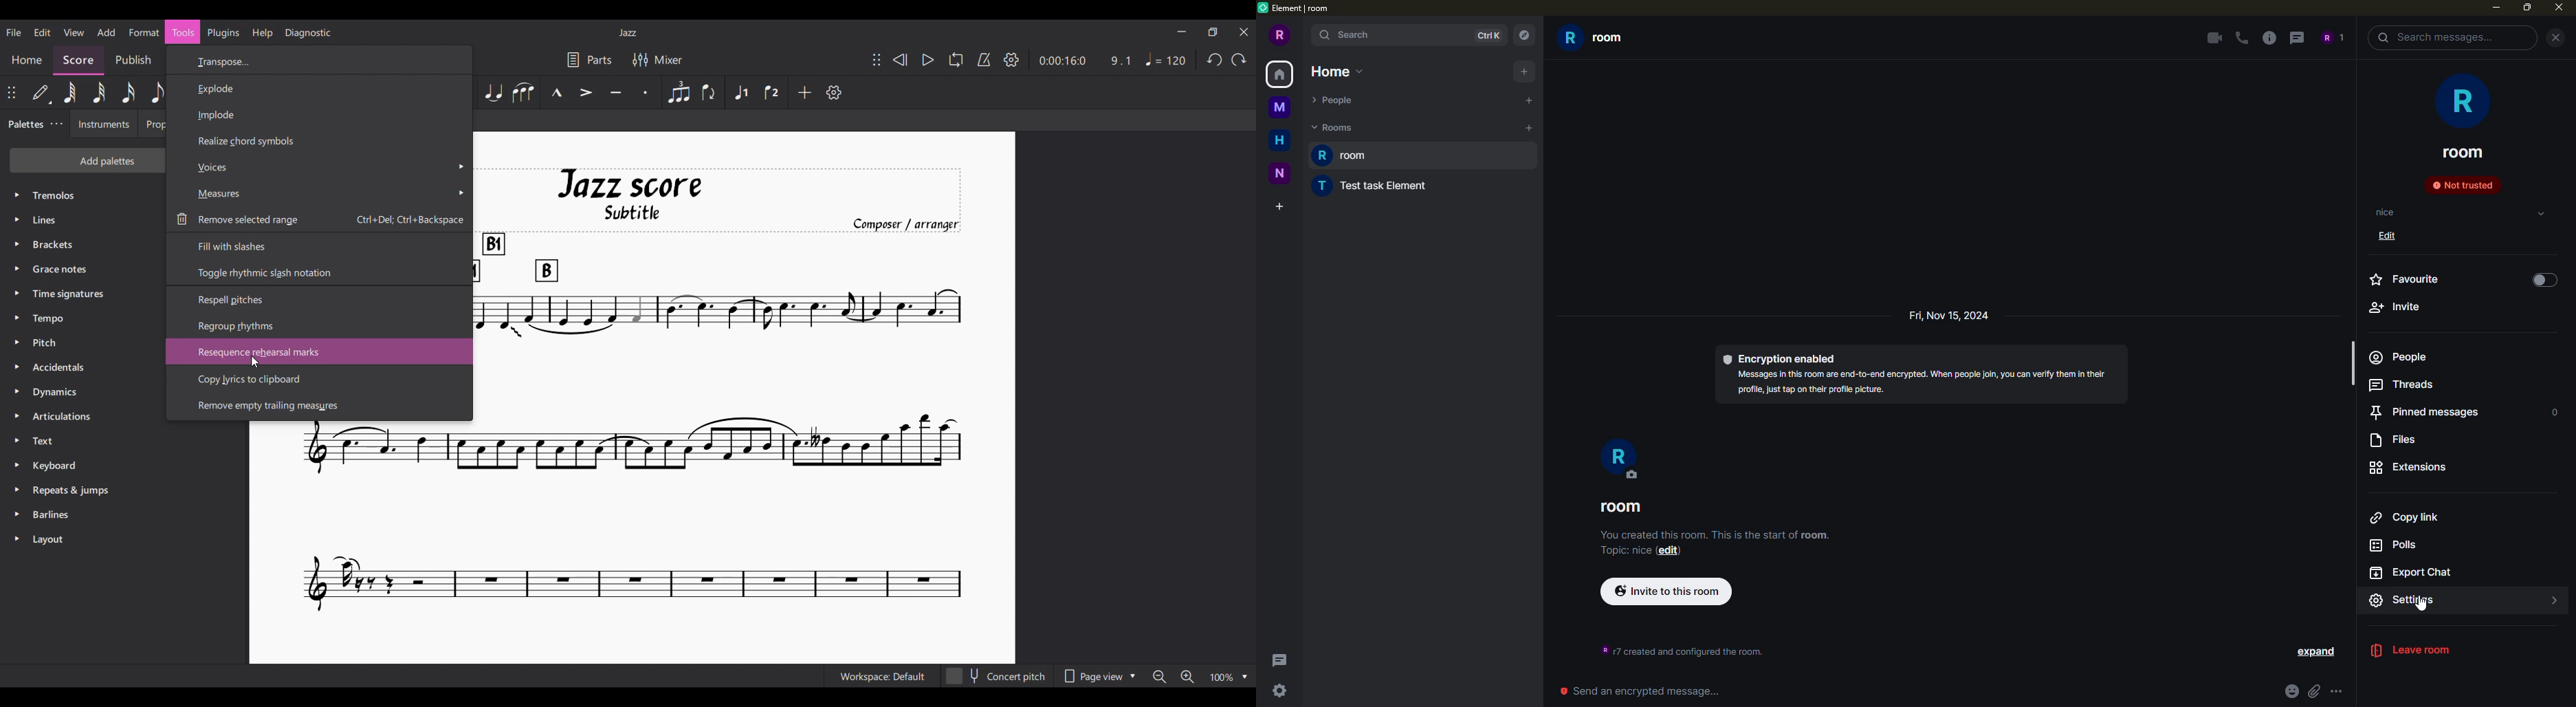 Image resolution: width=2576 pixels, height=728 pixels. Describe the element at coordinates (1426, 155) in the screenshot. I see `room R` at that location.